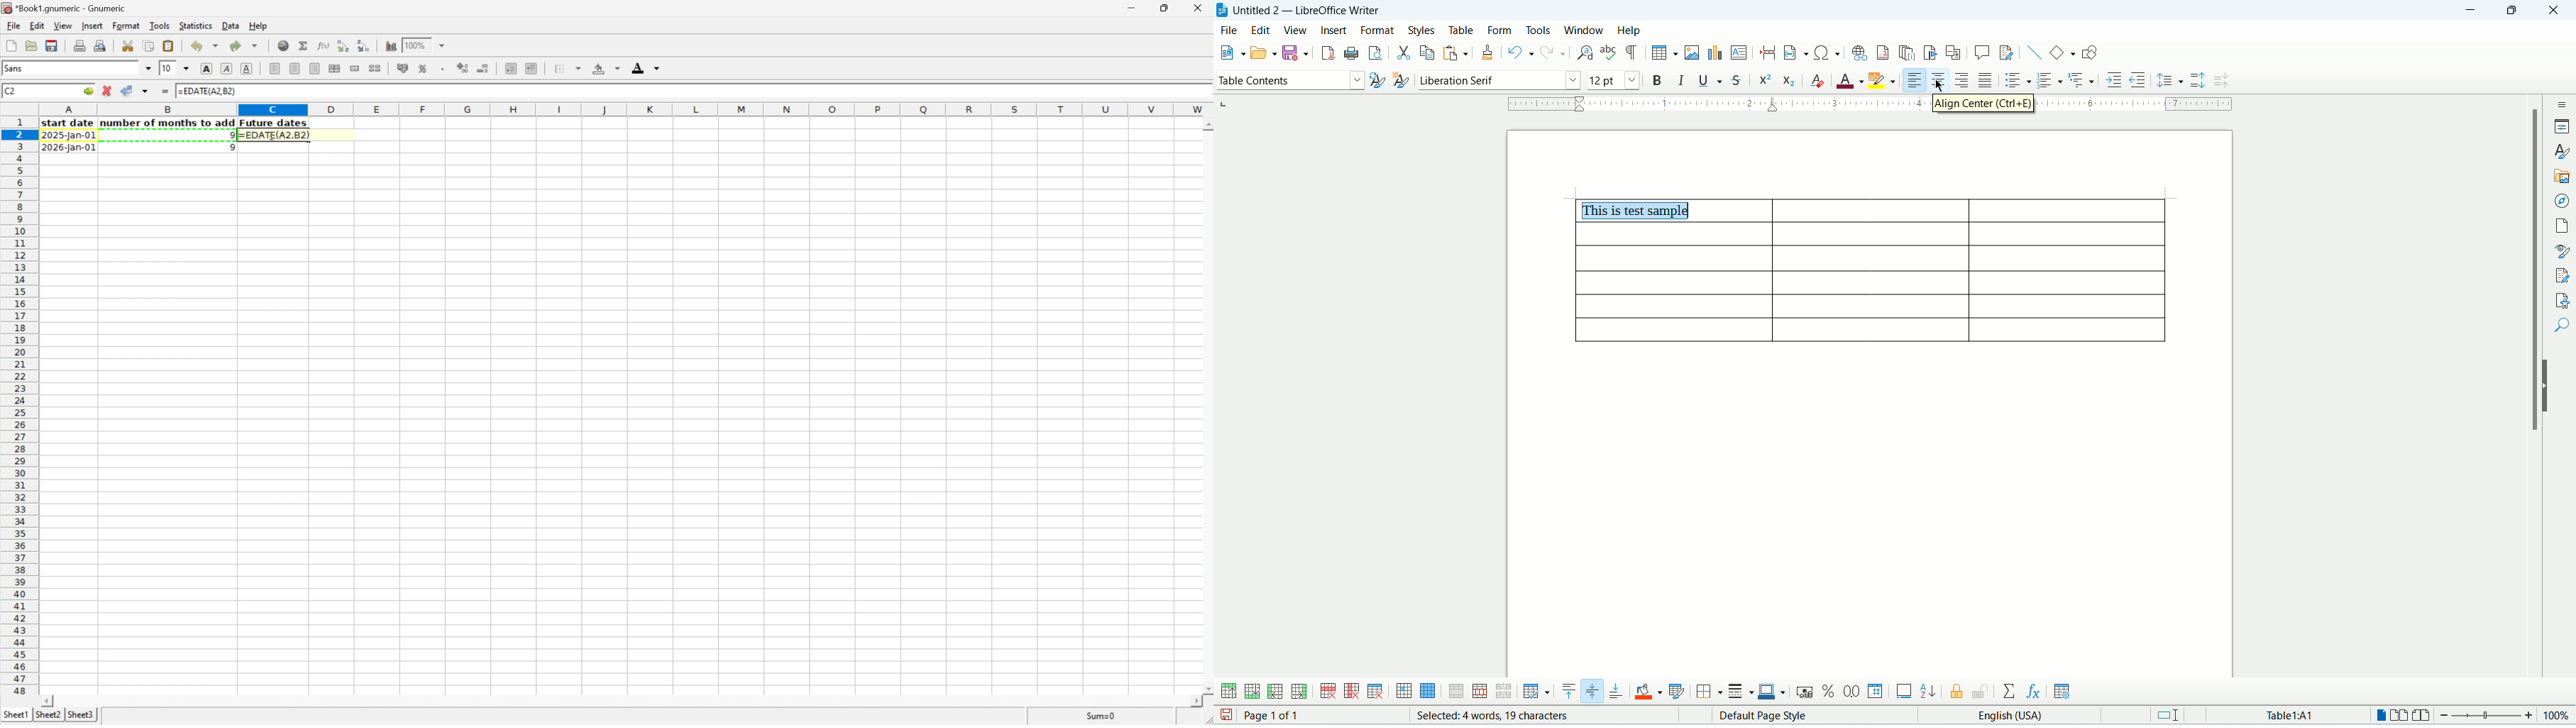  What do you see at coordinates (1103, 716) in the screenshot?
I see `Sum=0` at bounding box center [1103, 716].